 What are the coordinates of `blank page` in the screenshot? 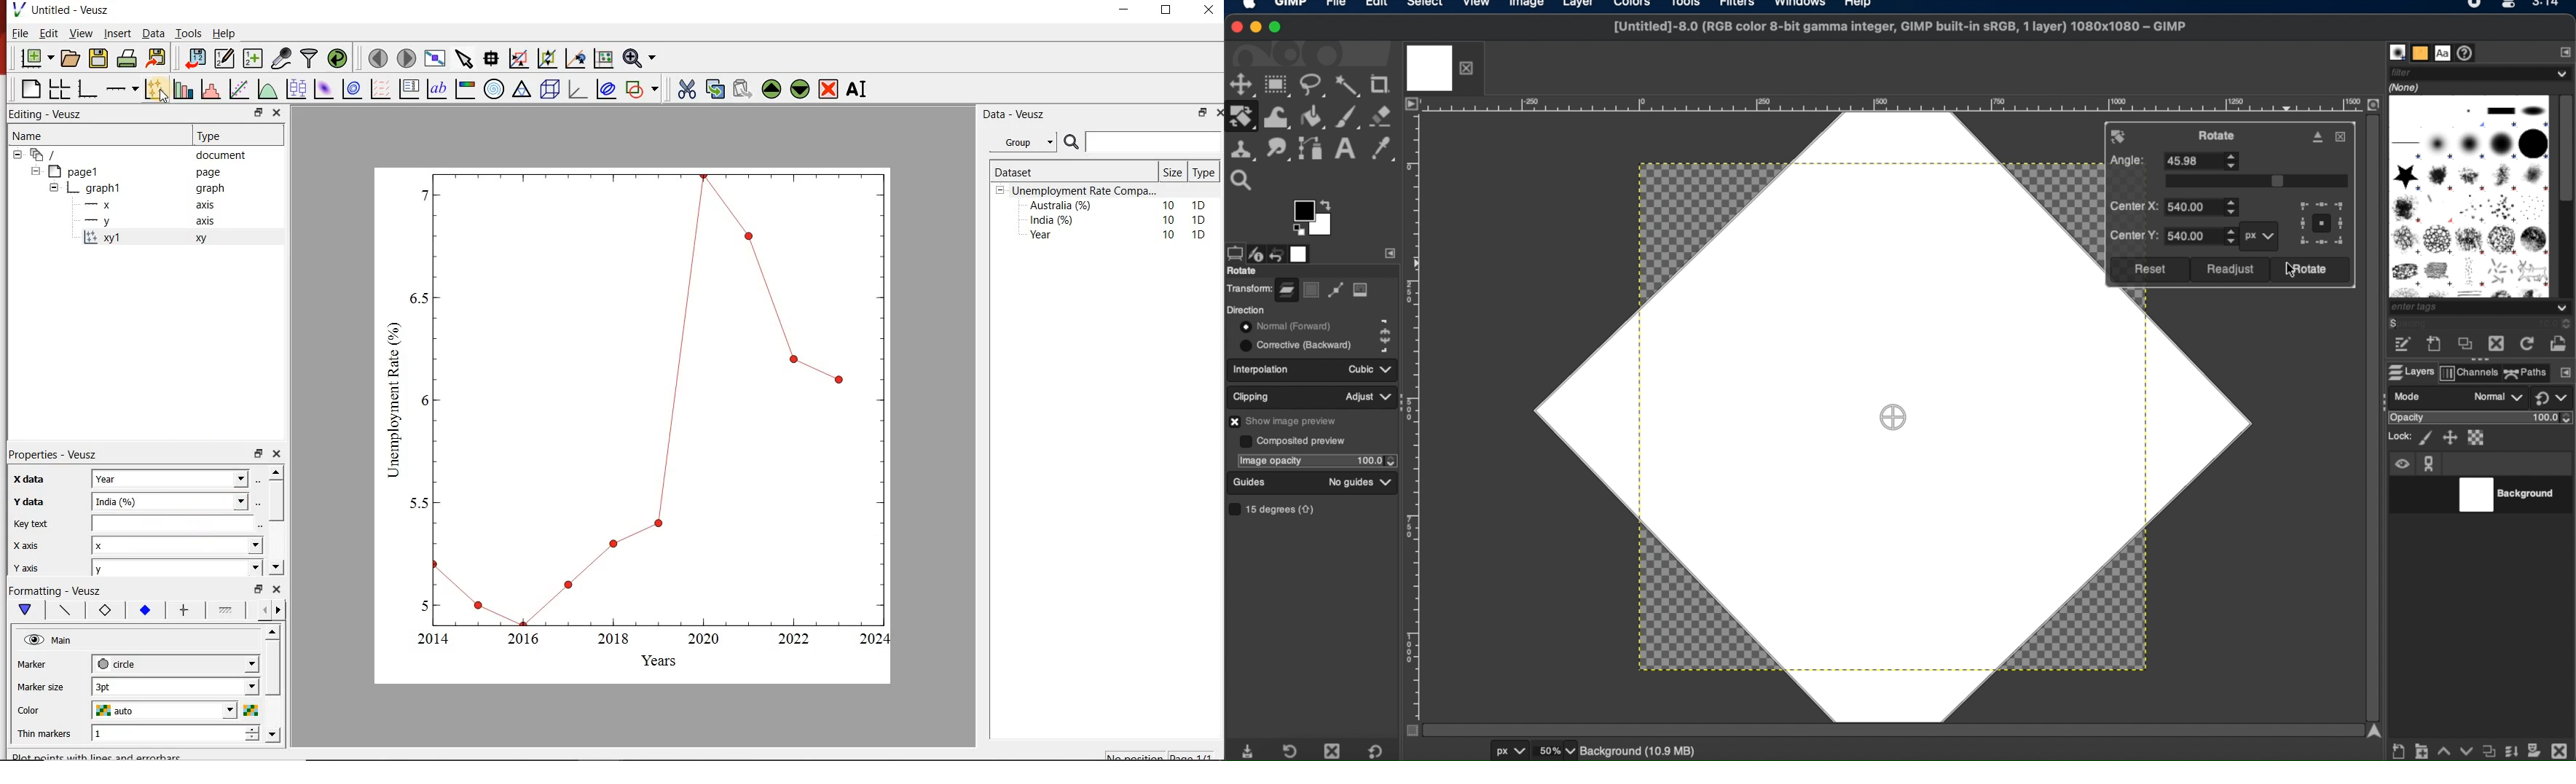 It's located at (30, 87).